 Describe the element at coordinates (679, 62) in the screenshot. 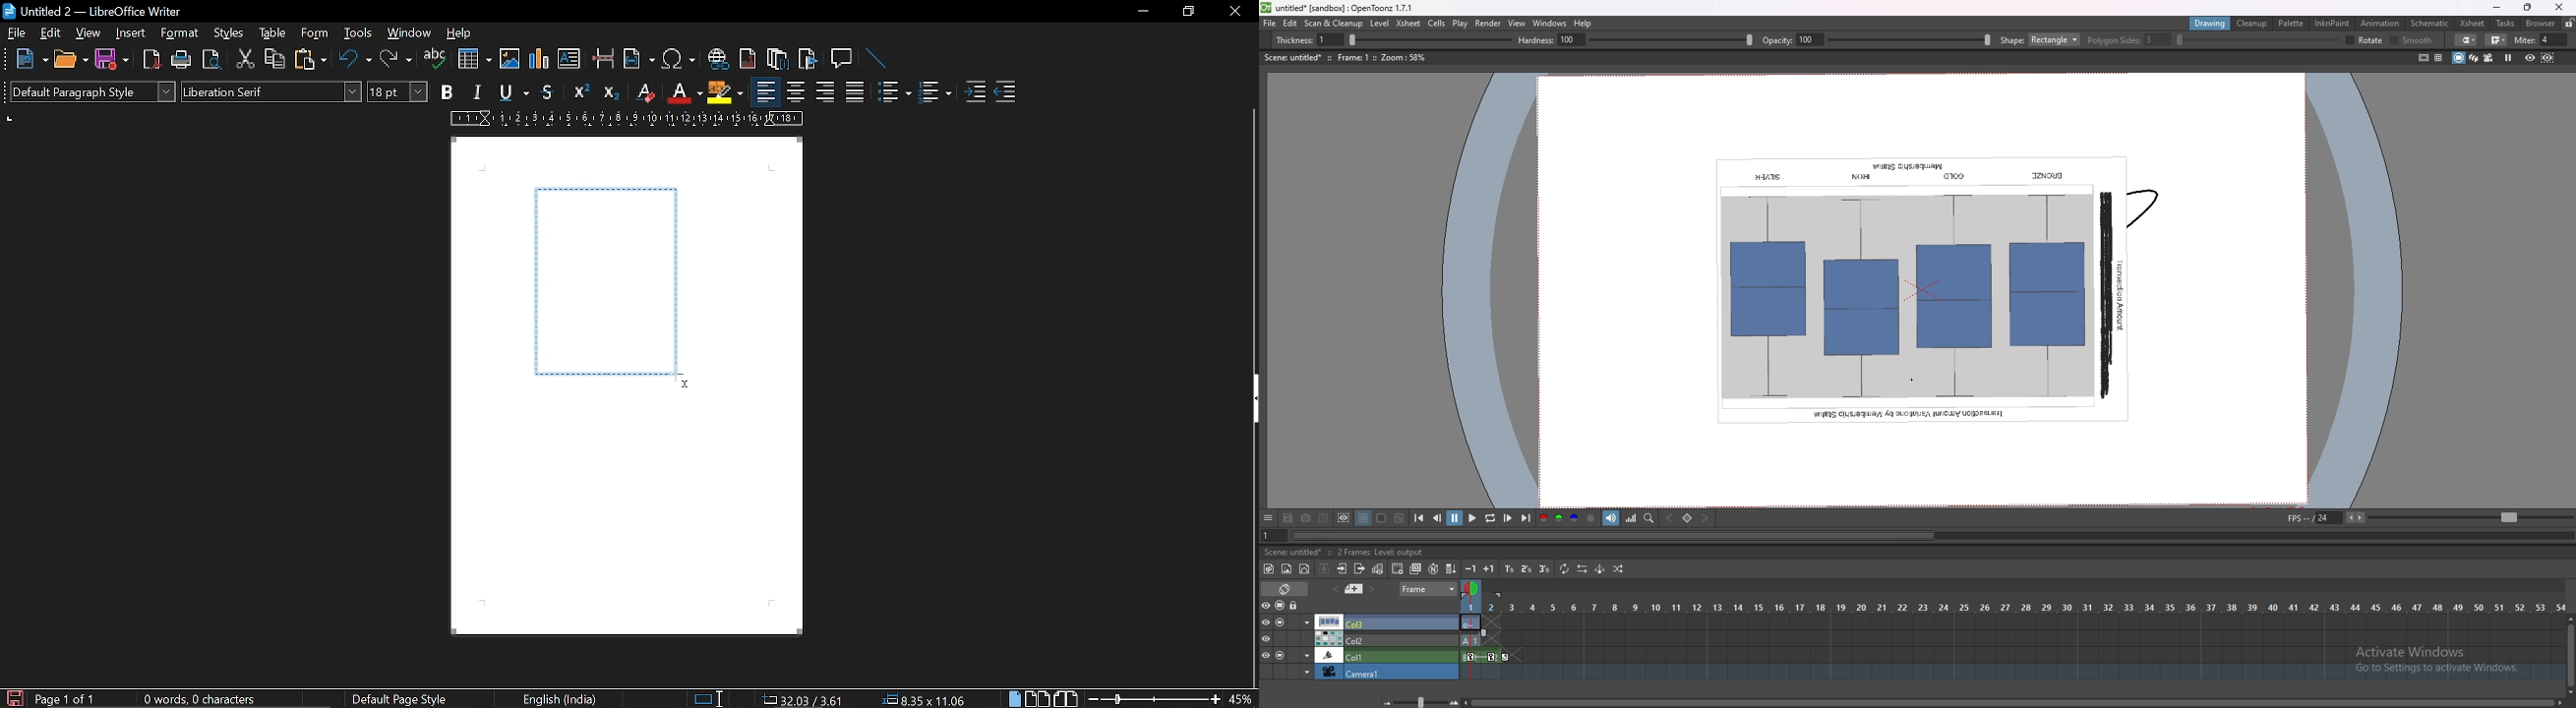

I see `insert symbol` at that location.